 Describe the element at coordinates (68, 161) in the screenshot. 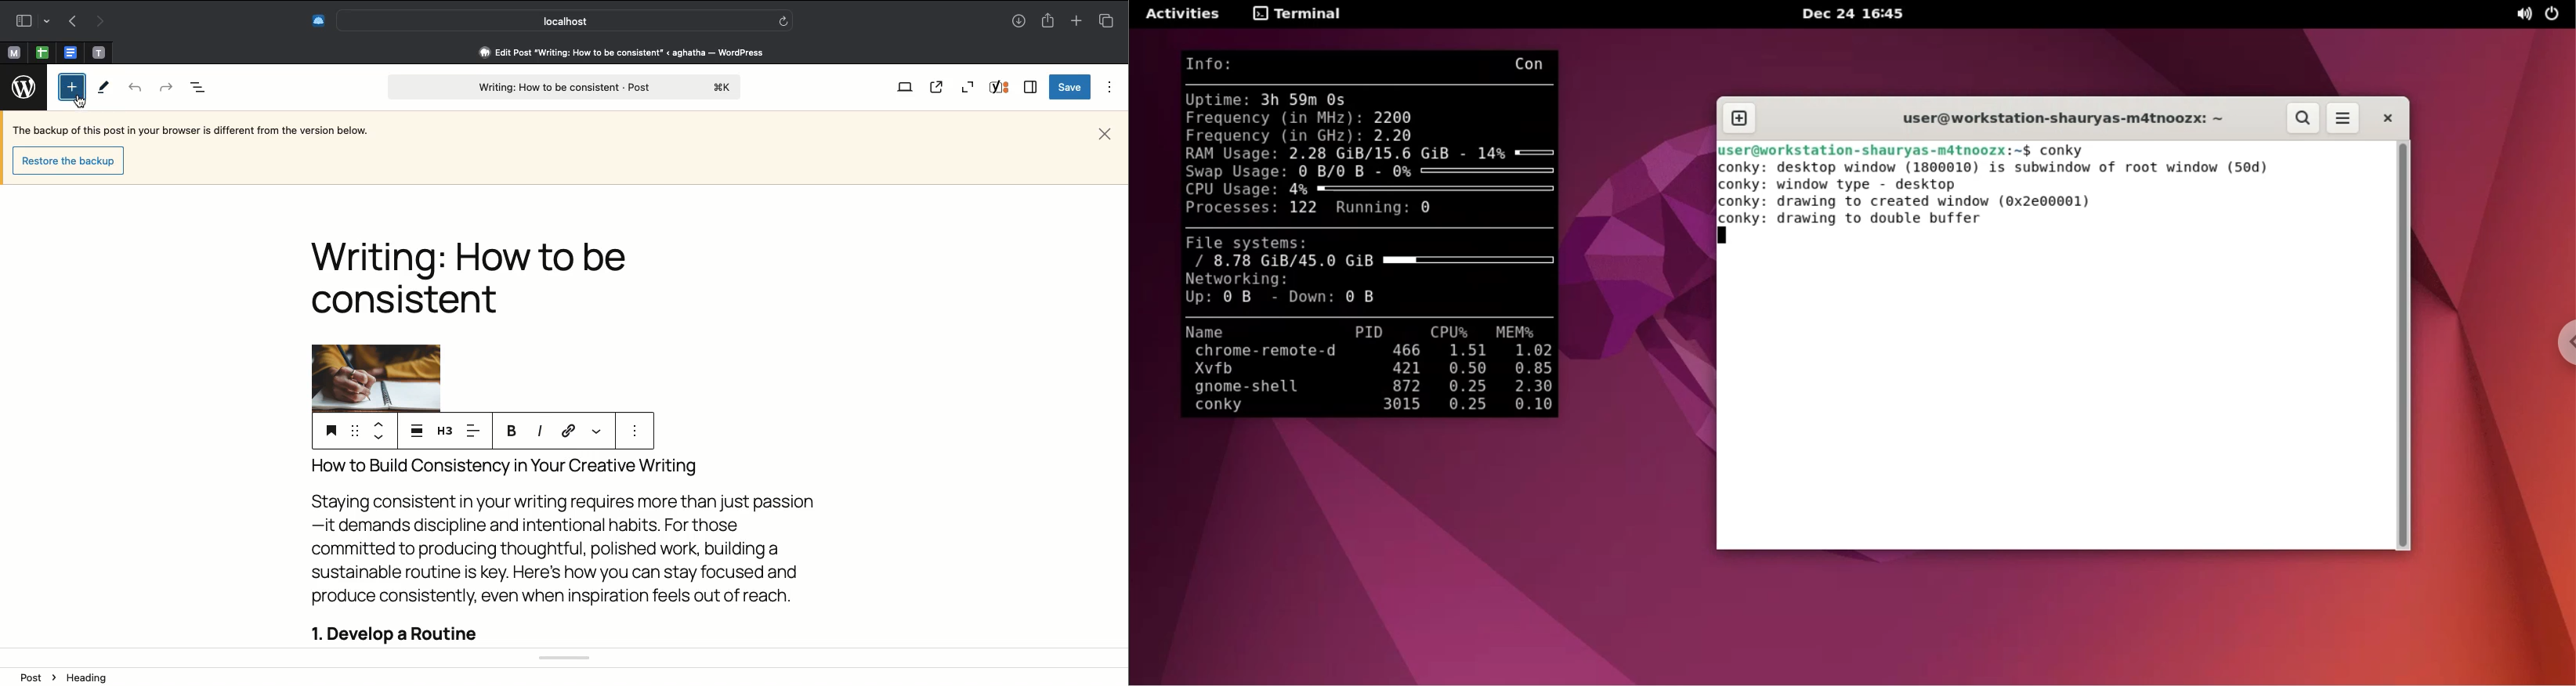

I see `restore the backup` at that location.